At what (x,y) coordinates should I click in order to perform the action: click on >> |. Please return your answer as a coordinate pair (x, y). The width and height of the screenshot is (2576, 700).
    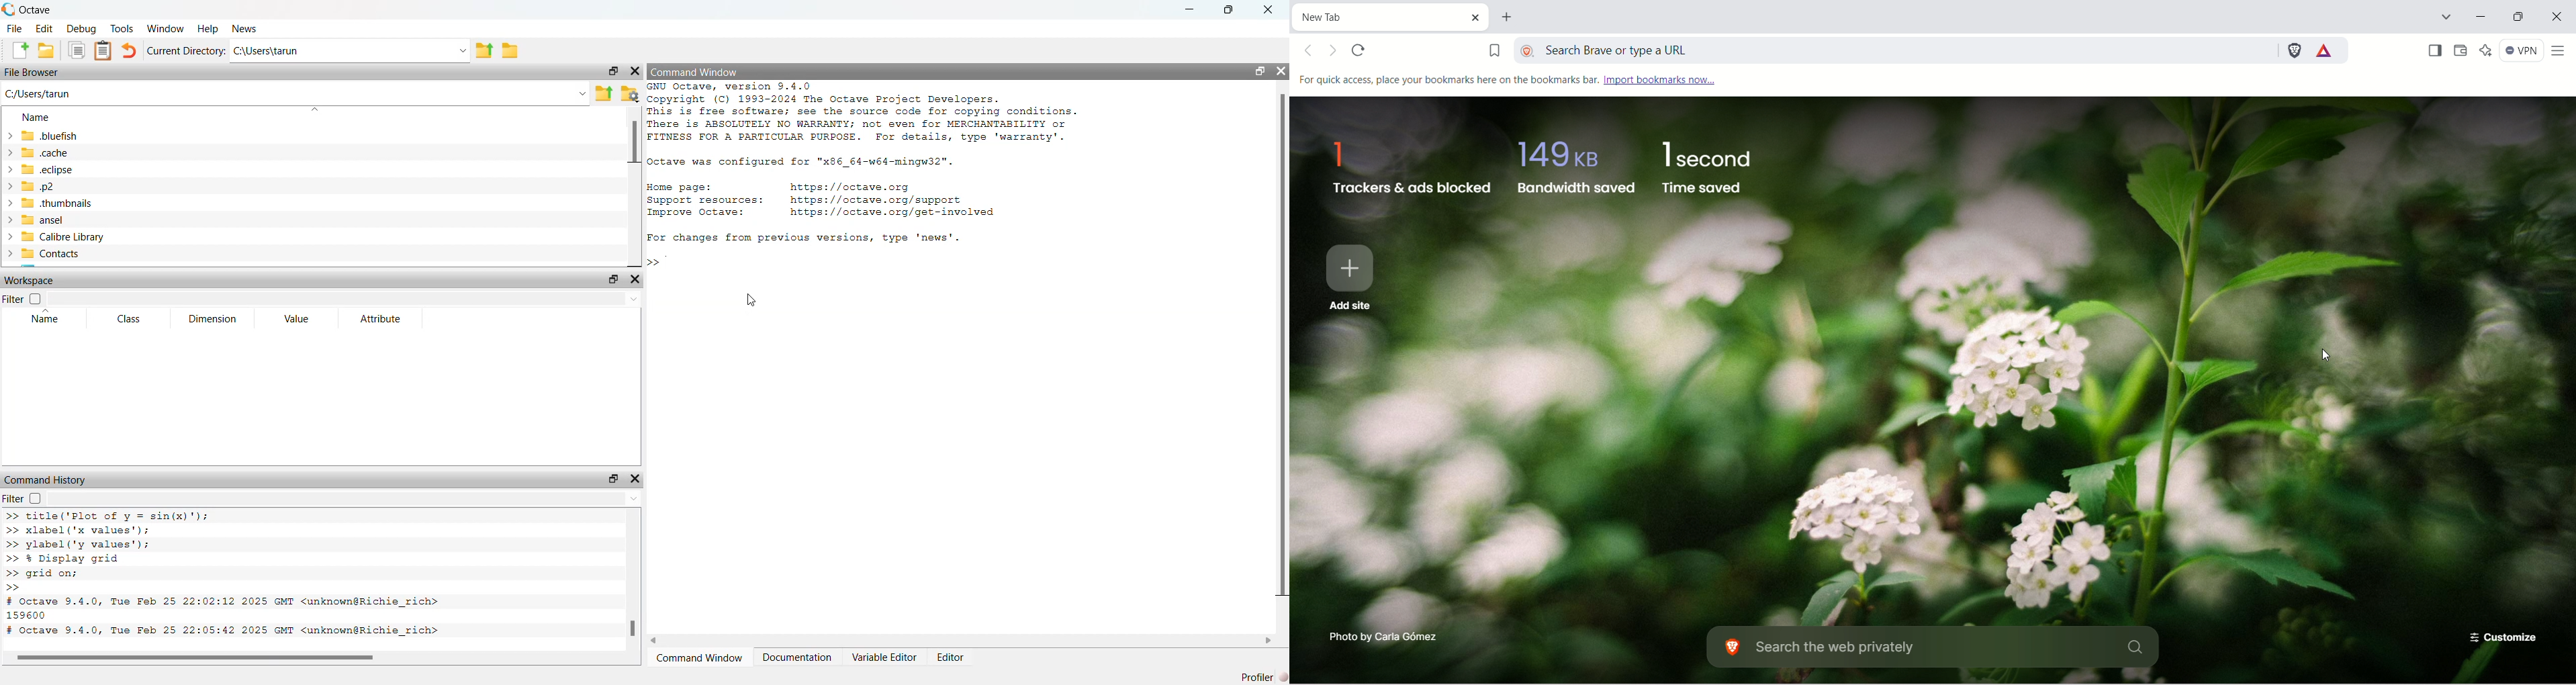
    Looking at the image, I should click on (660, 262).